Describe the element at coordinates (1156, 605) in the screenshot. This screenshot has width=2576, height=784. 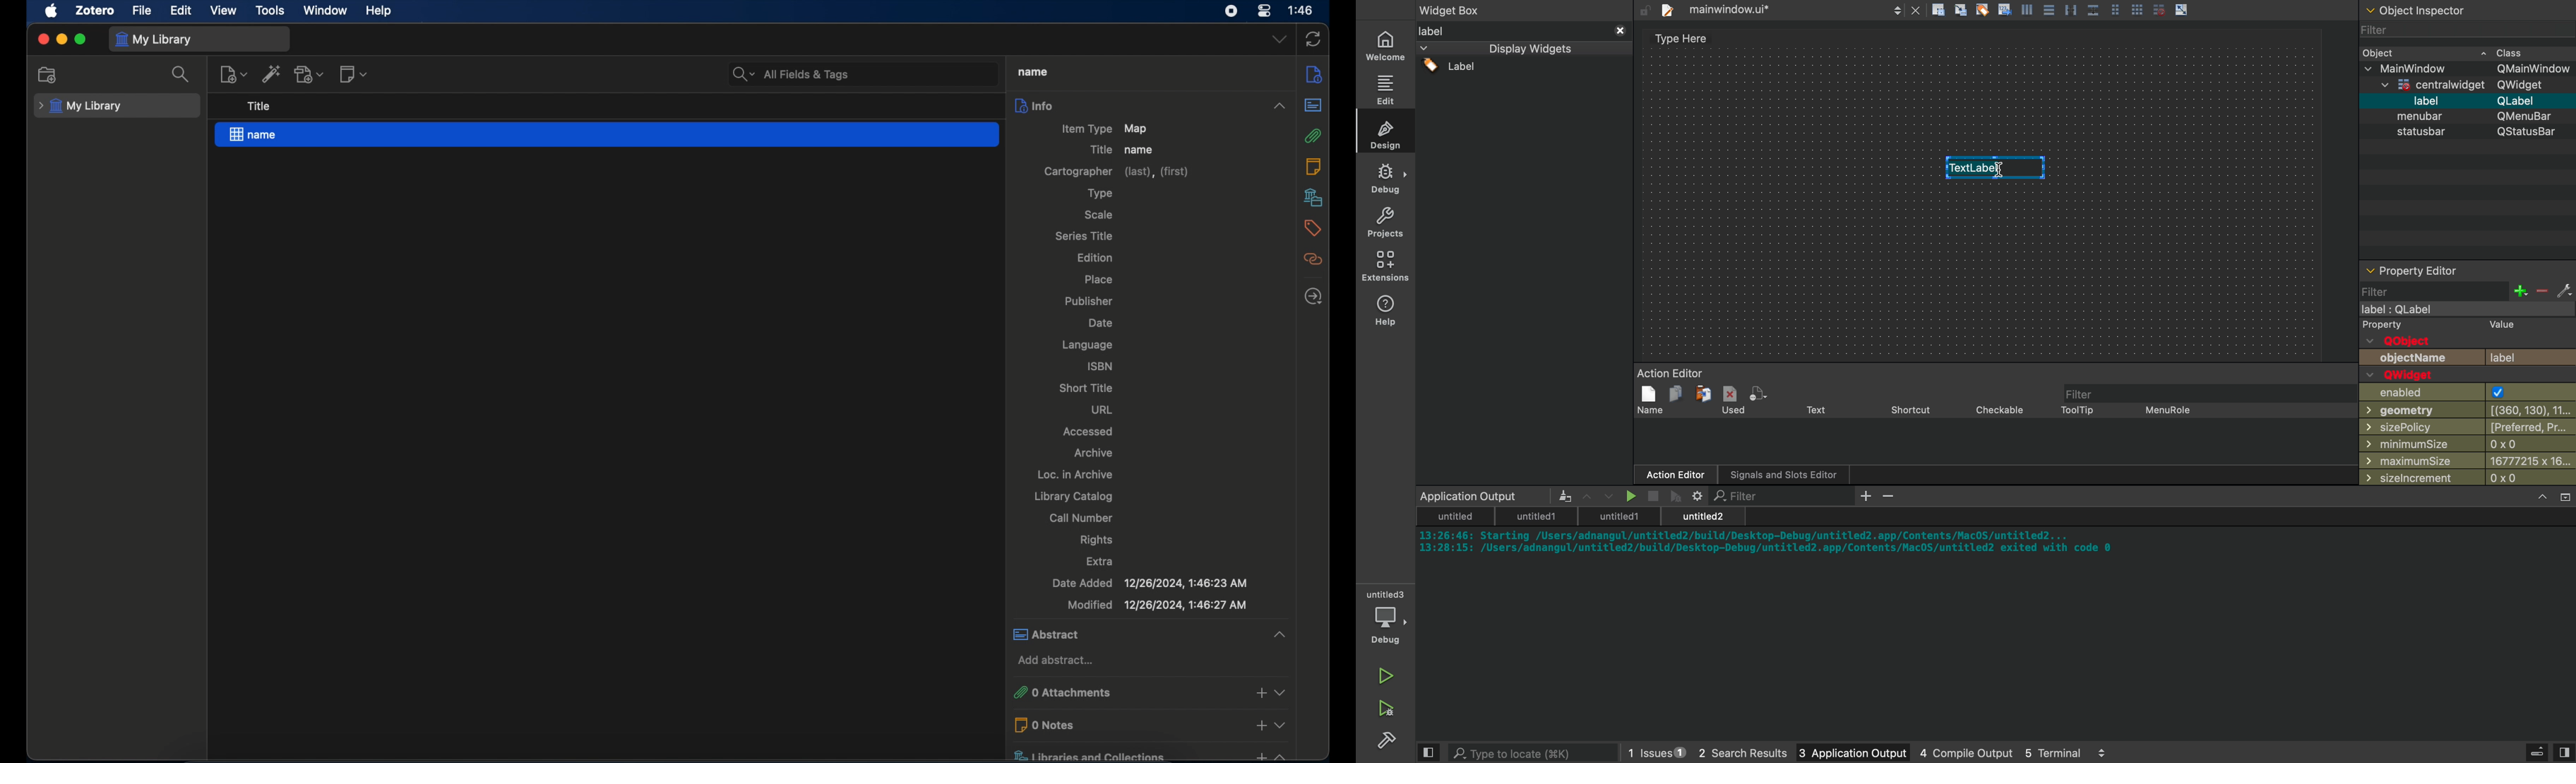
I see `modified 12/26/2024, 1:46:23 AM` at that location.